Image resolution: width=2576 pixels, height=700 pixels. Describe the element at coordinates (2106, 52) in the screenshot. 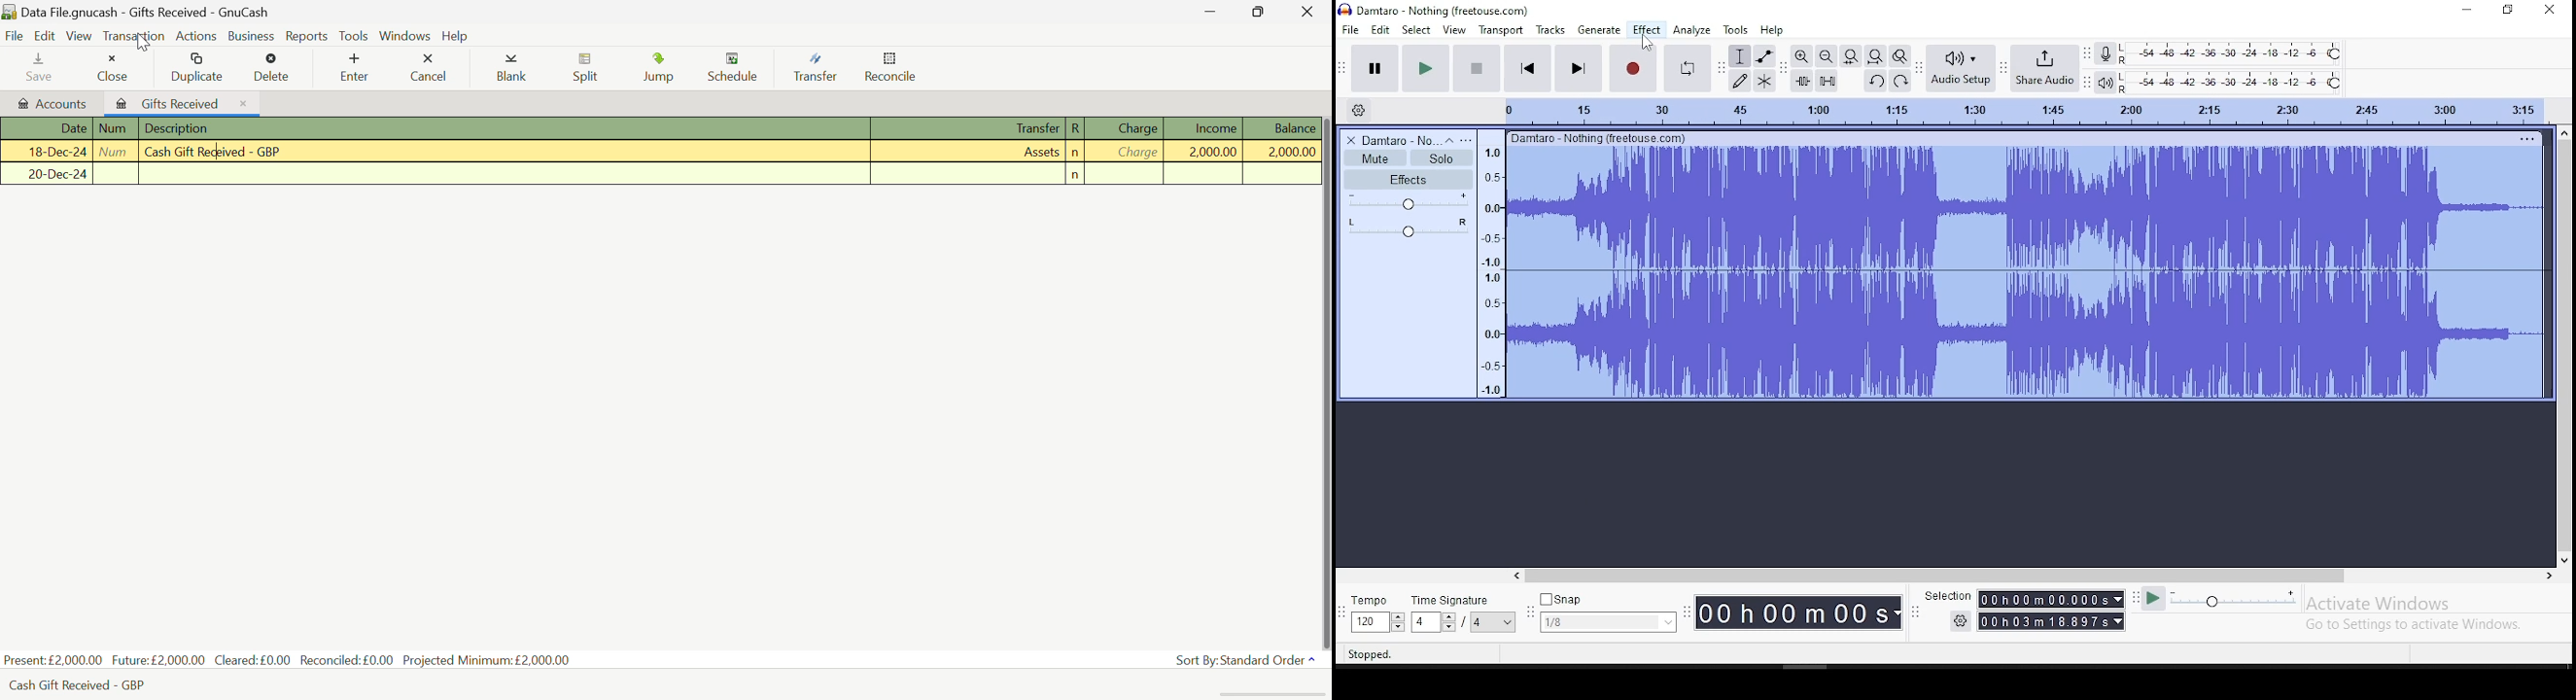

I see `record meter` at that location.